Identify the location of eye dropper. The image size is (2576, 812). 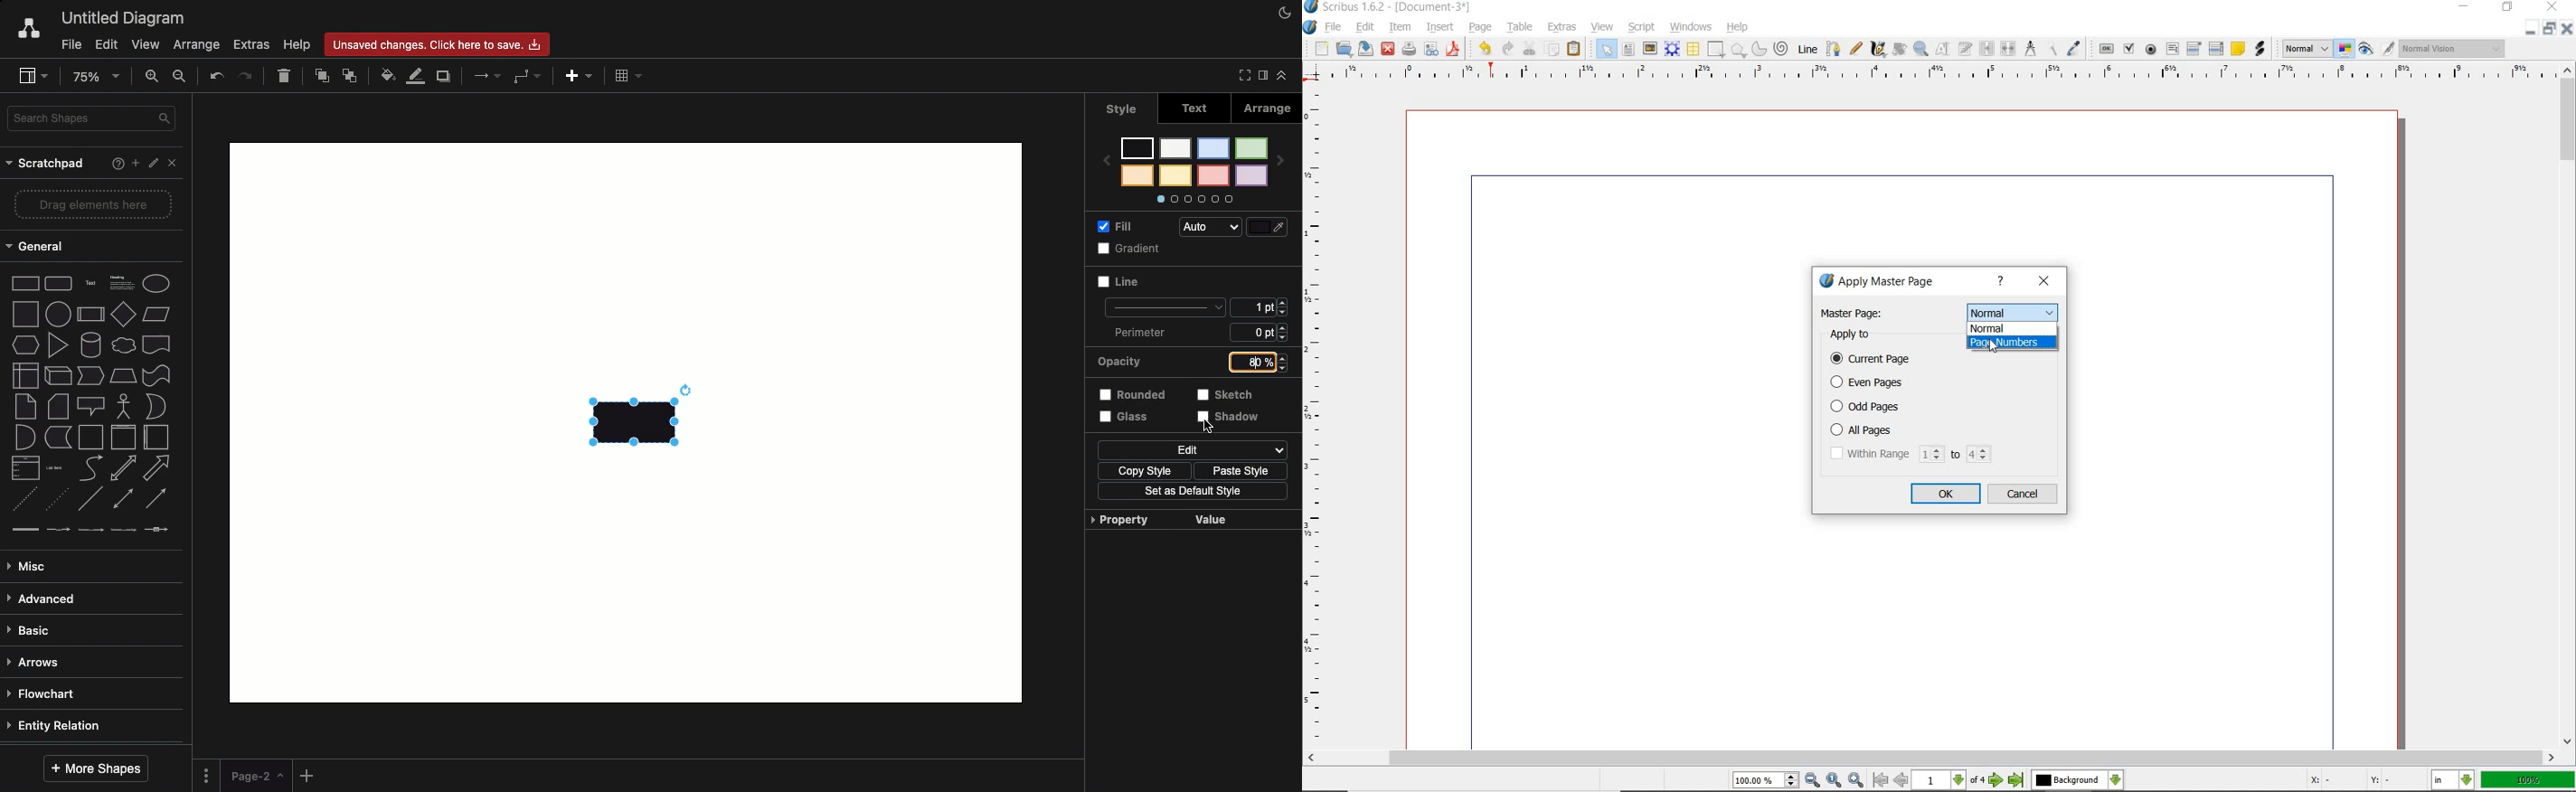
(2074, 49).